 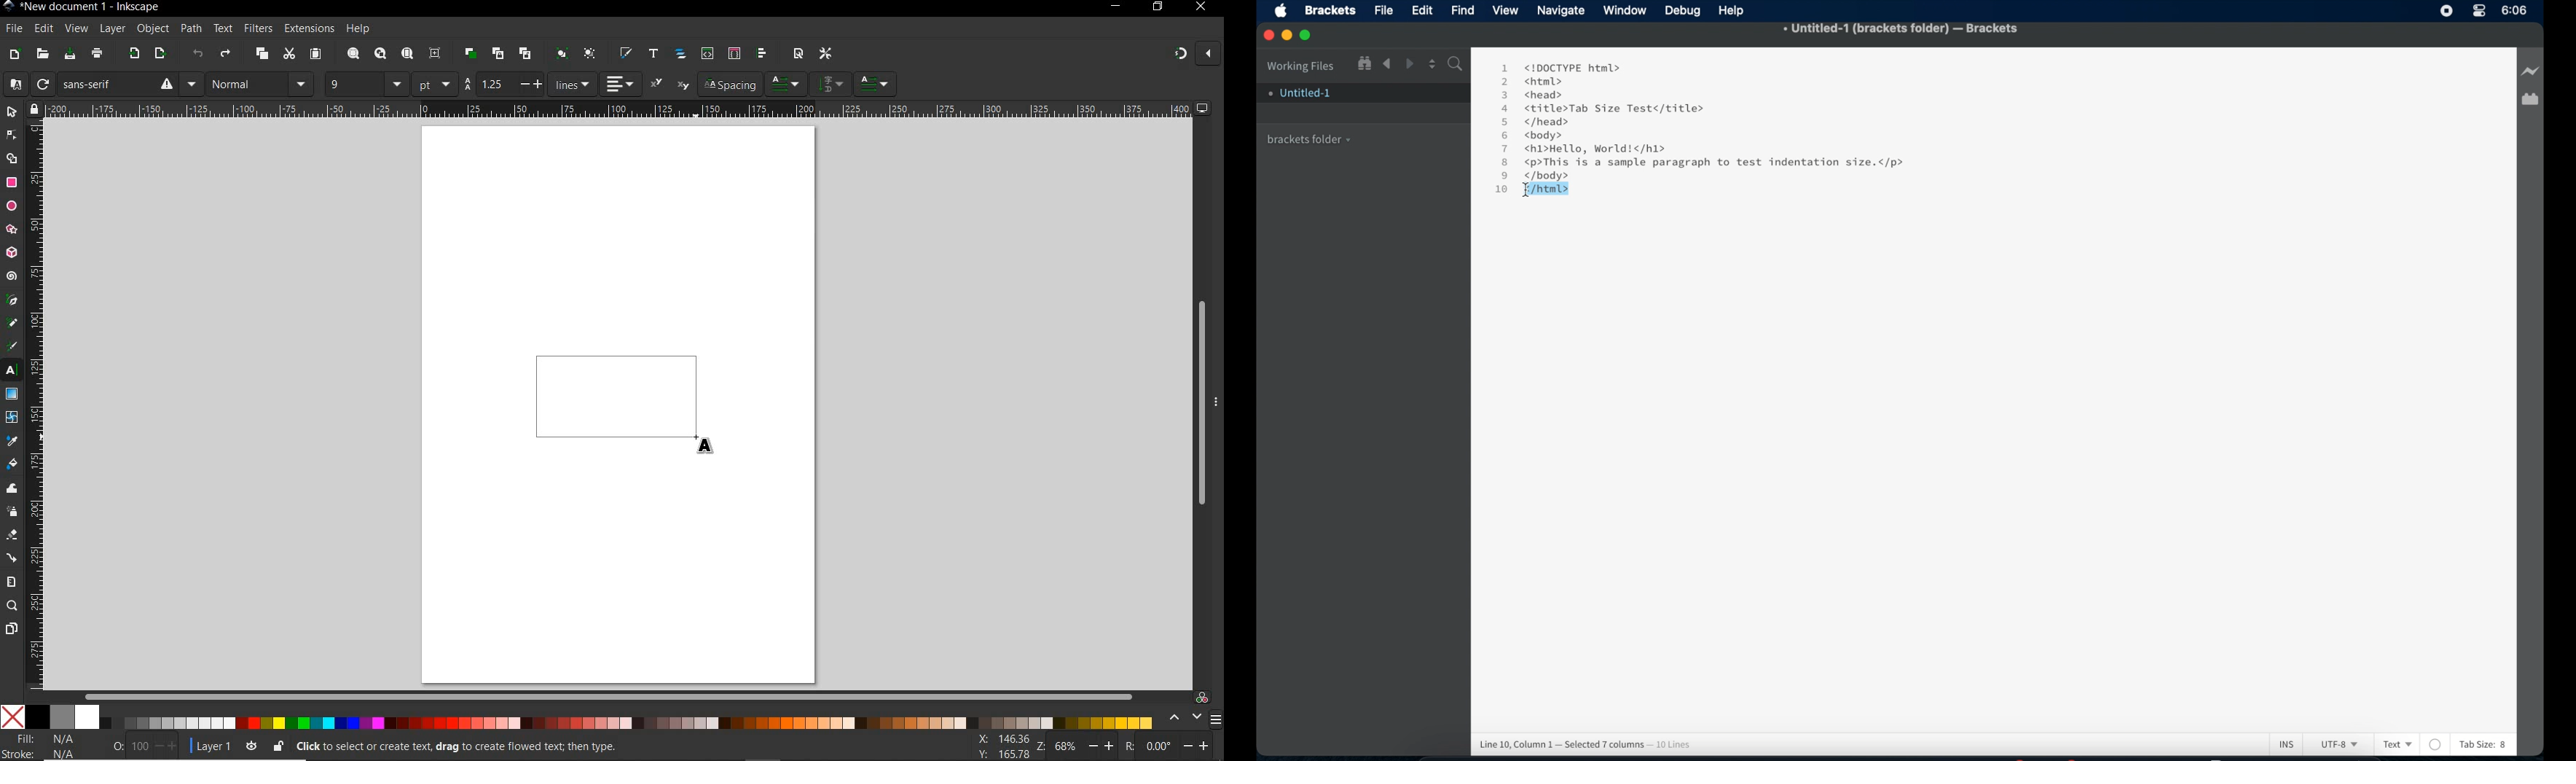 What do you see at coordinates (1432, 63) in the screenshot?
I see `Up/Down` at bounding box center [1432, 63].